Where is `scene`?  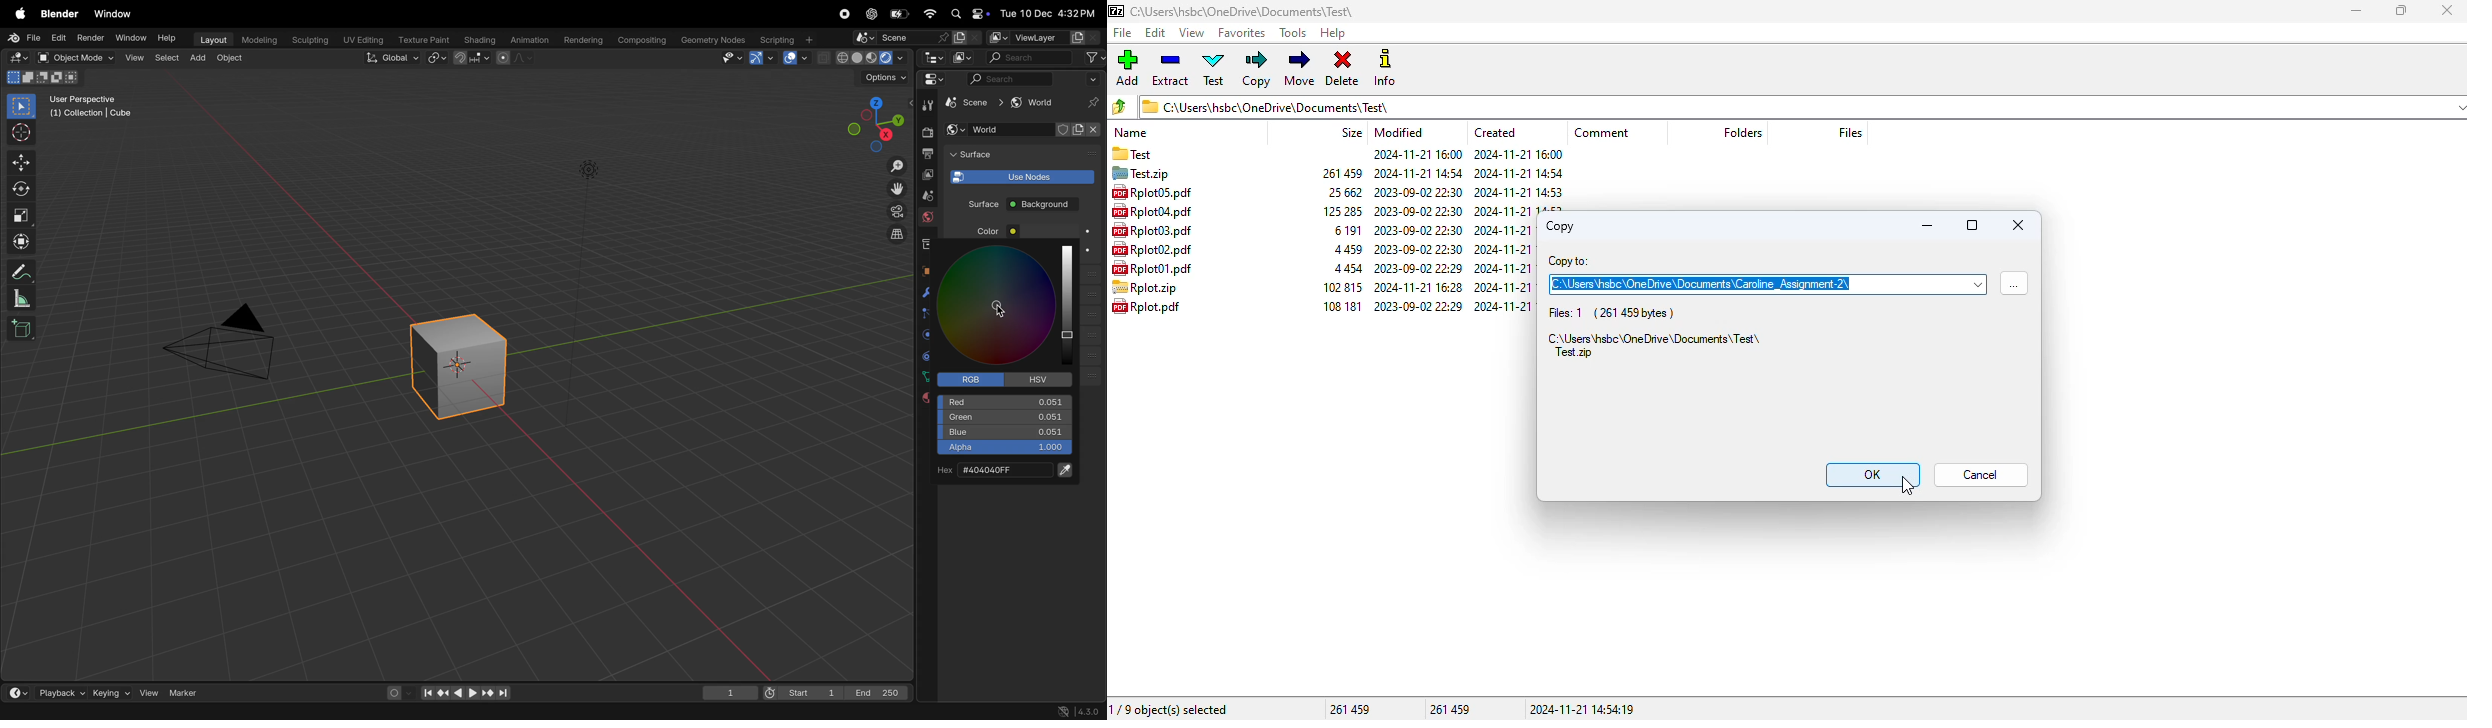 scene is located at coordinates (916, 37).